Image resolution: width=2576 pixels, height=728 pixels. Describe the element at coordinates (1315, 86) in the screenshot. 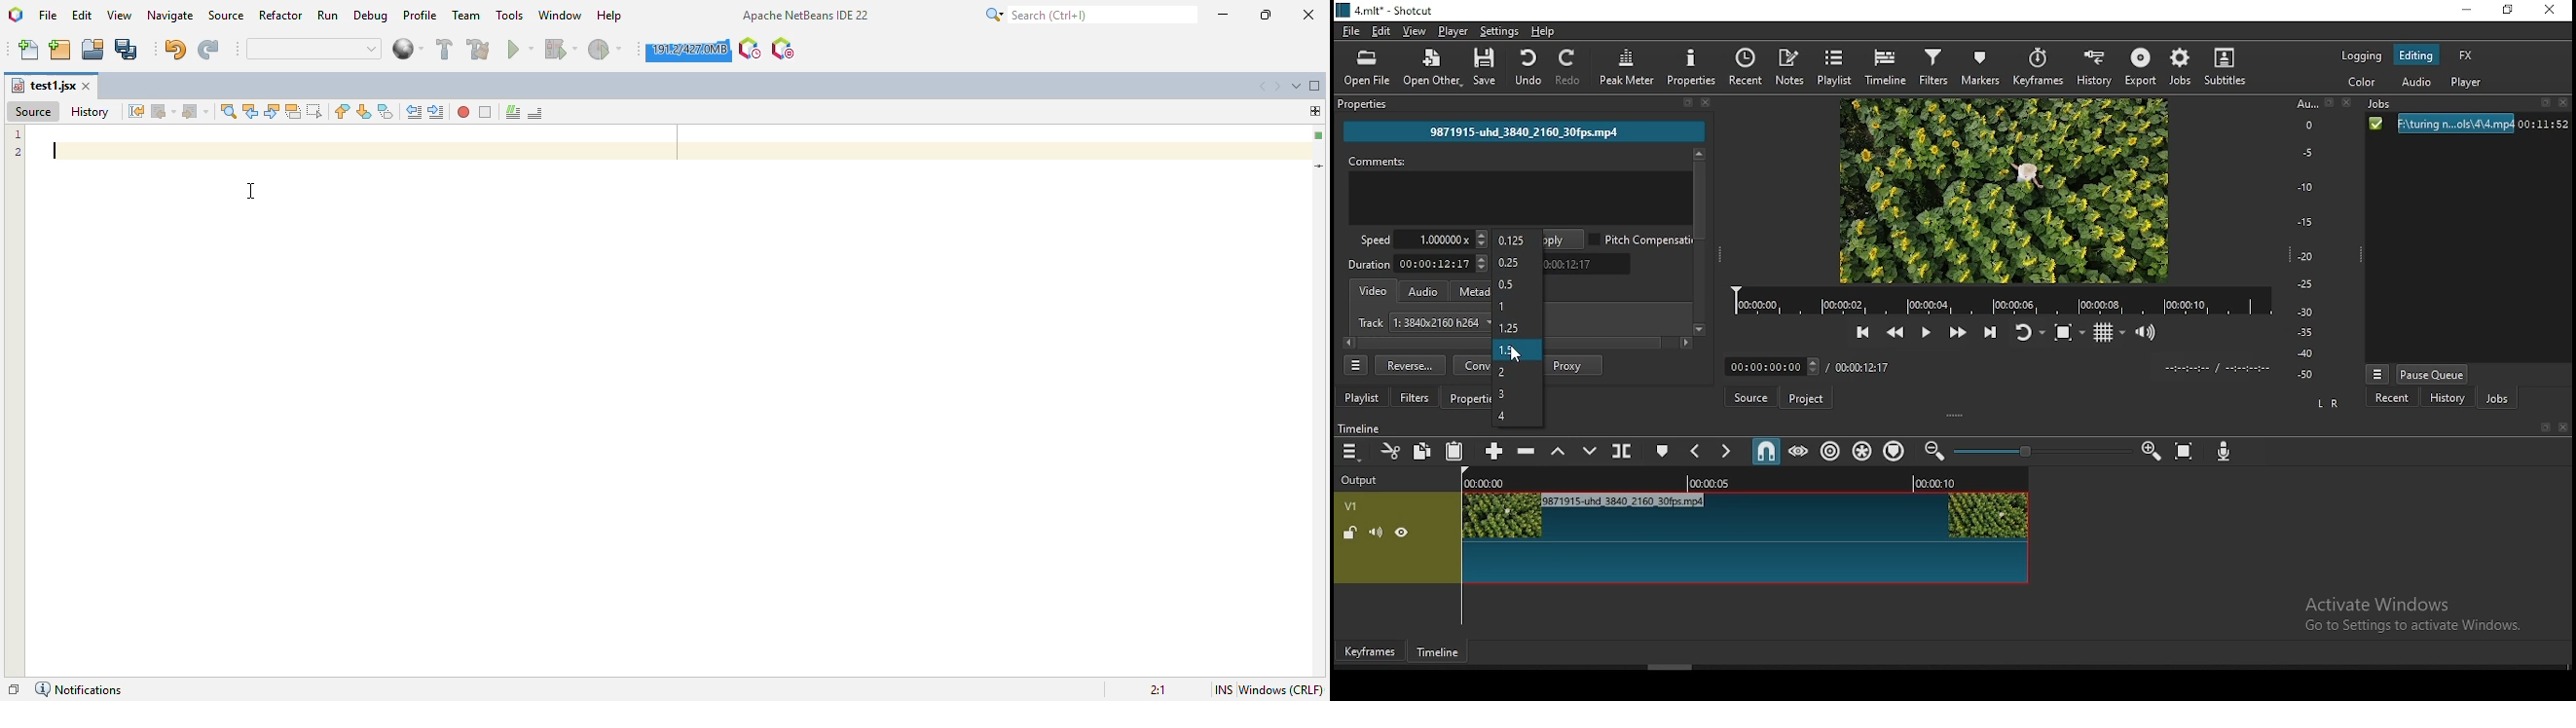

I see `maximize windoe` at that location.